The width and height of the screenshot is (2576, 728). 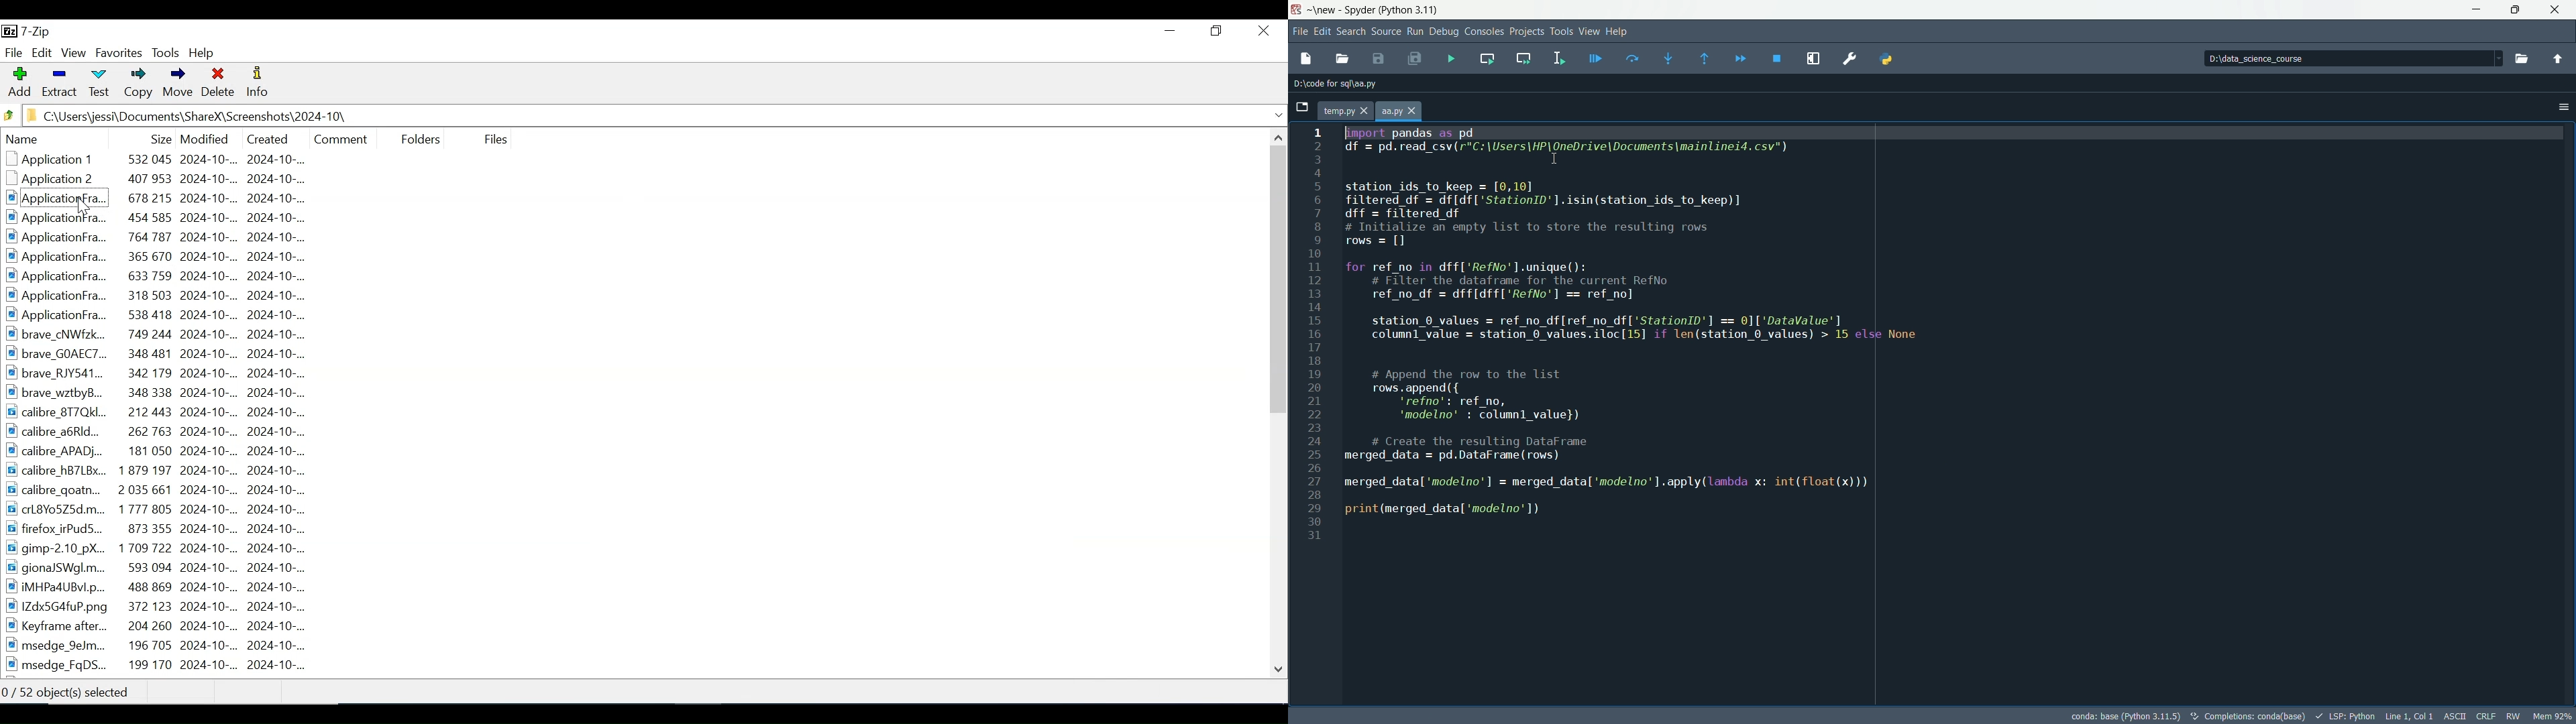 What do you see at coordinates (1300, 31) in the screenshot?
I see `file menu` at bounding box center [1300, 31].